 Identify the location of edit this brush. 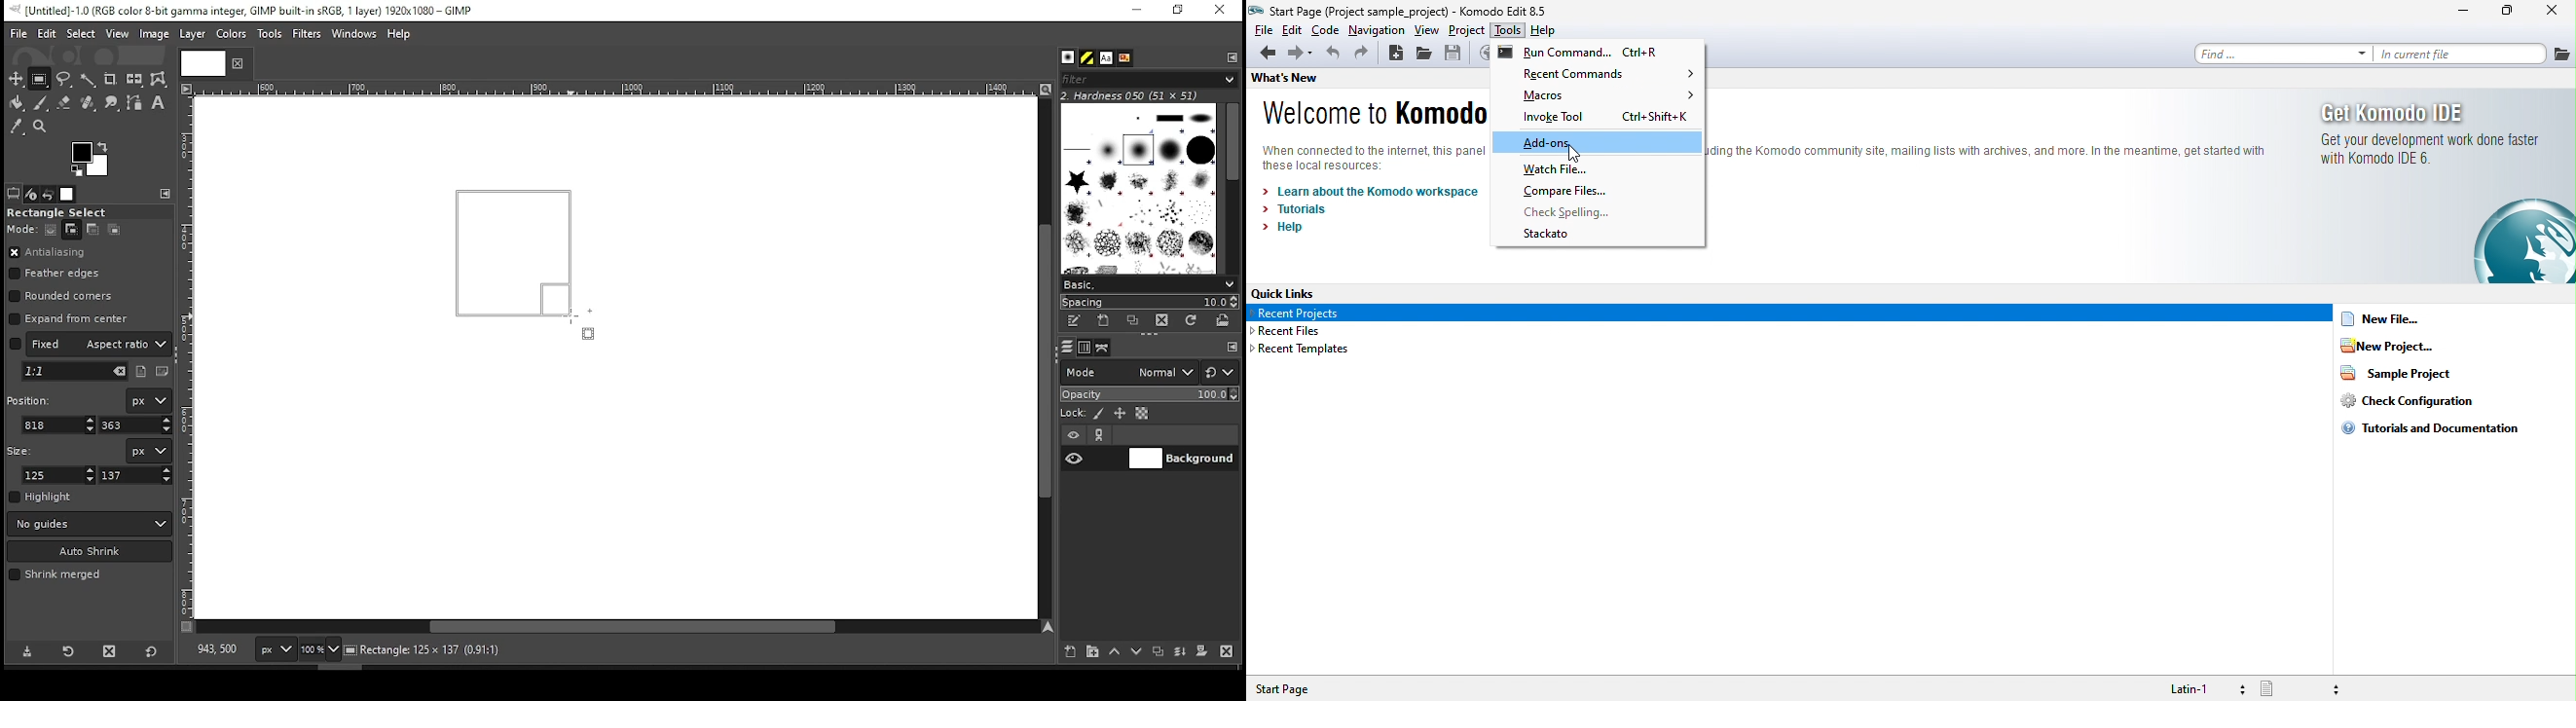
(1073, 322).